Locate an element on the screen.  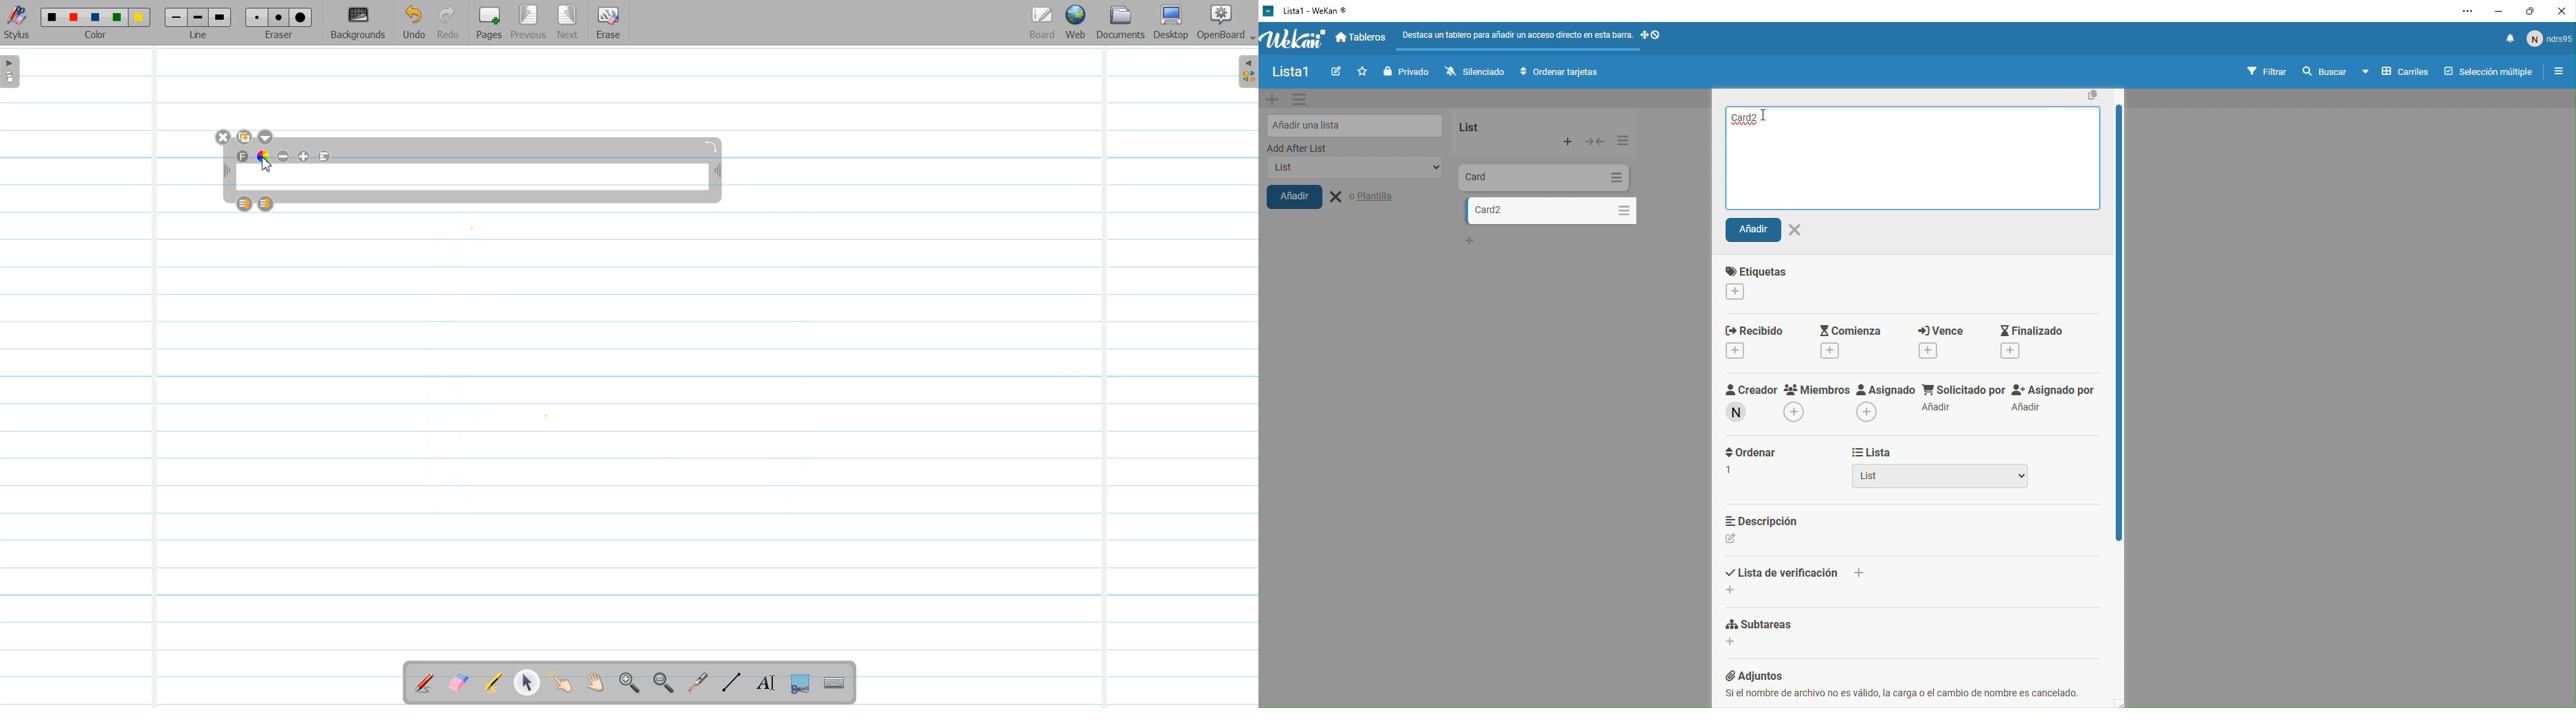
Favorites is located at coordinates (1360, 71).